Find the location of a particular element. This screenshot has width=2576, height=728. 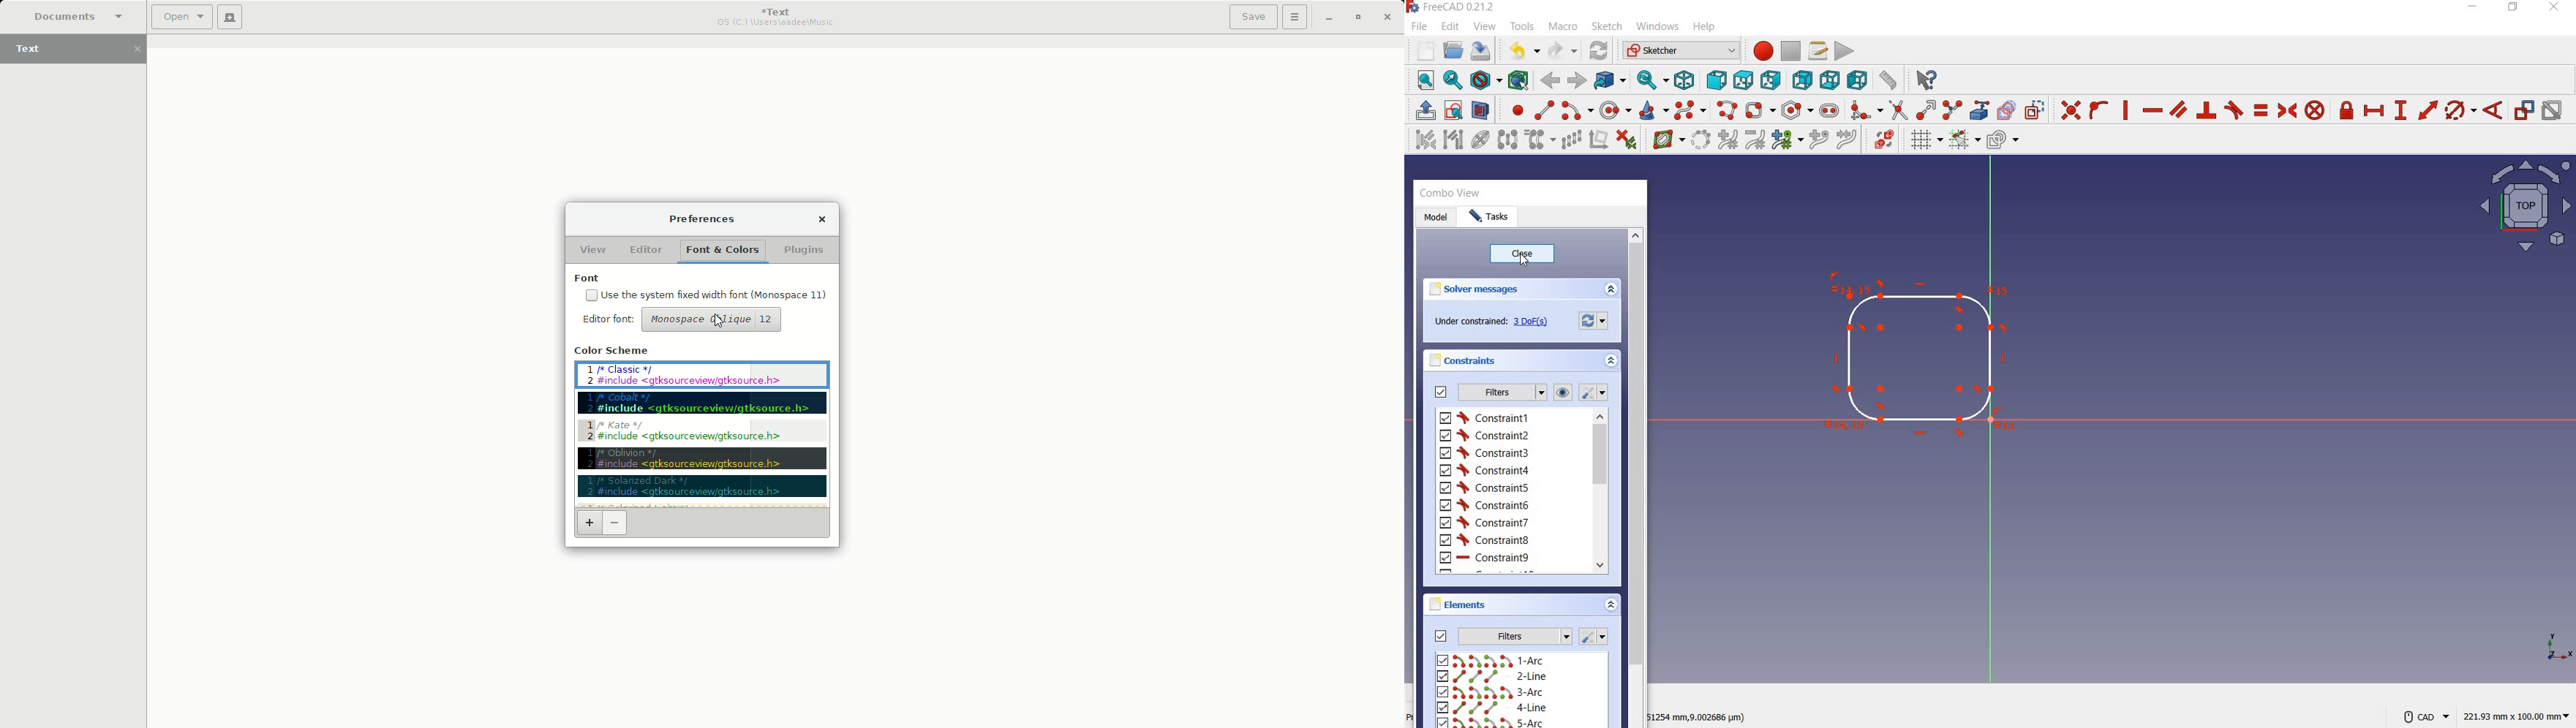

undo is located at coordinates (1524, 51).